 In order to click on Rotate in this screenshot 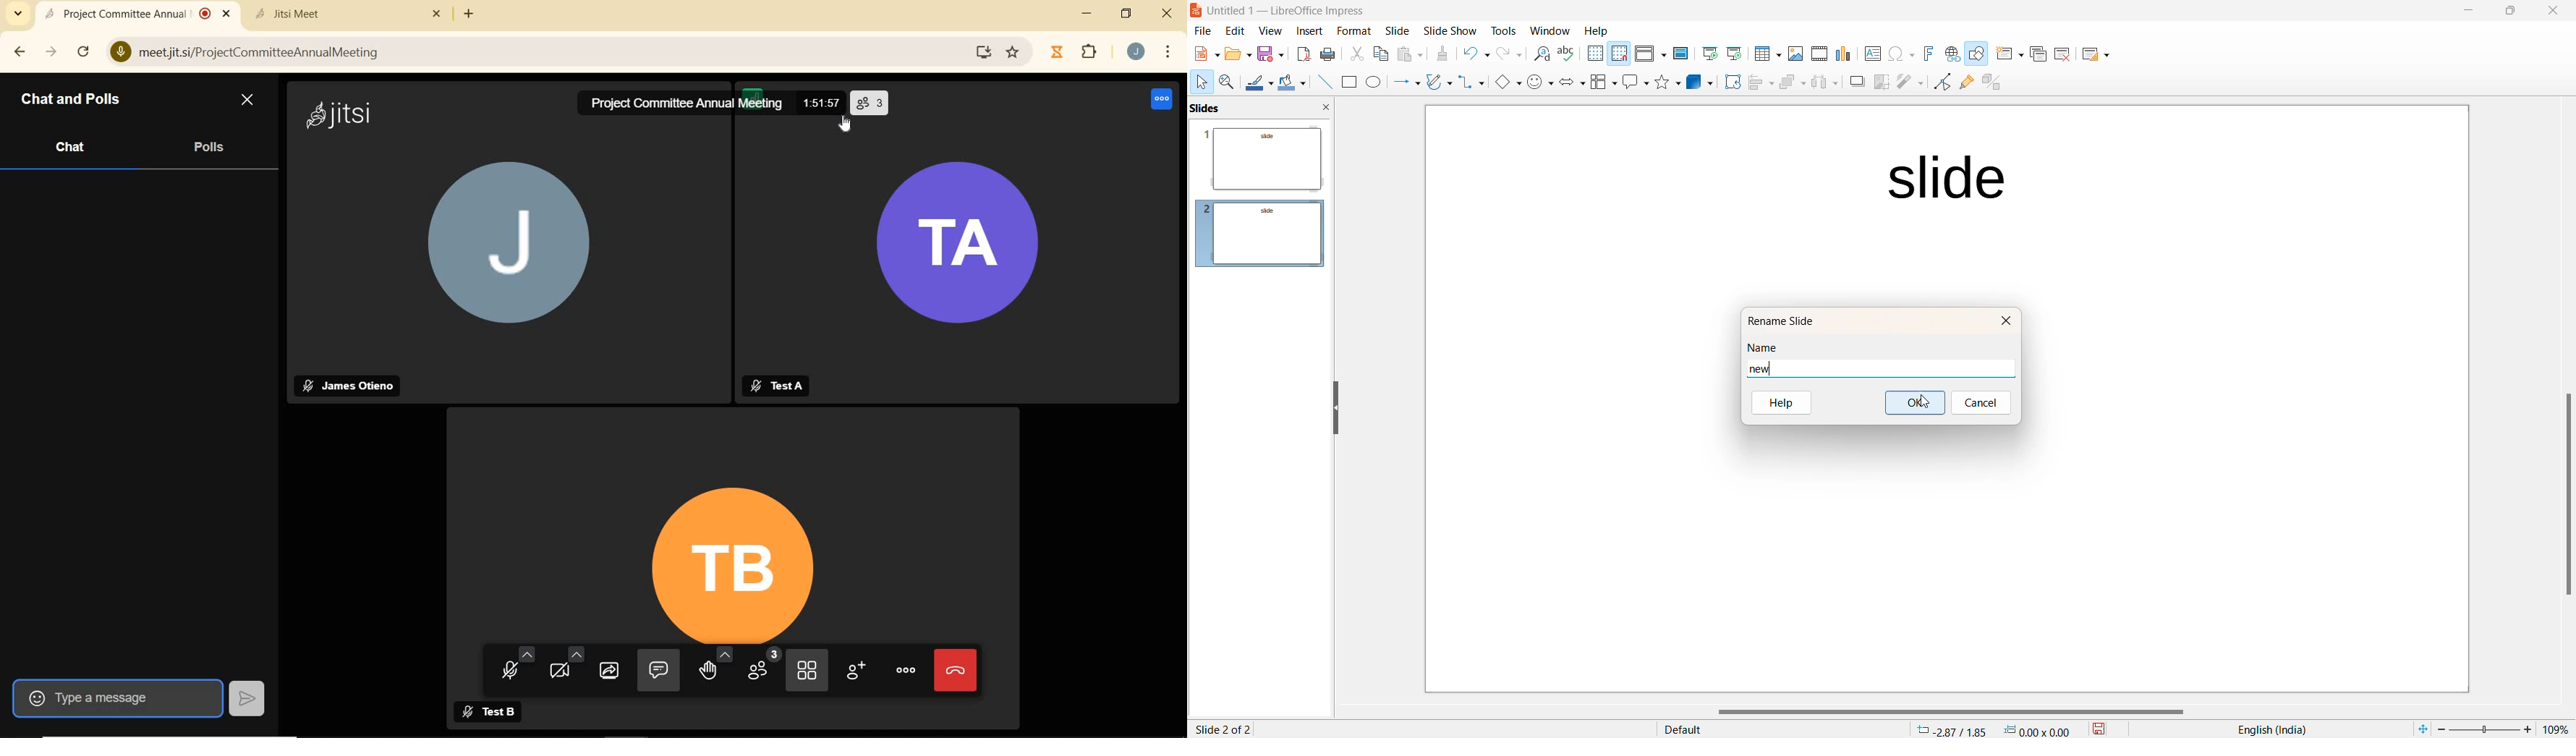, I will do `click(1729, 83)`.